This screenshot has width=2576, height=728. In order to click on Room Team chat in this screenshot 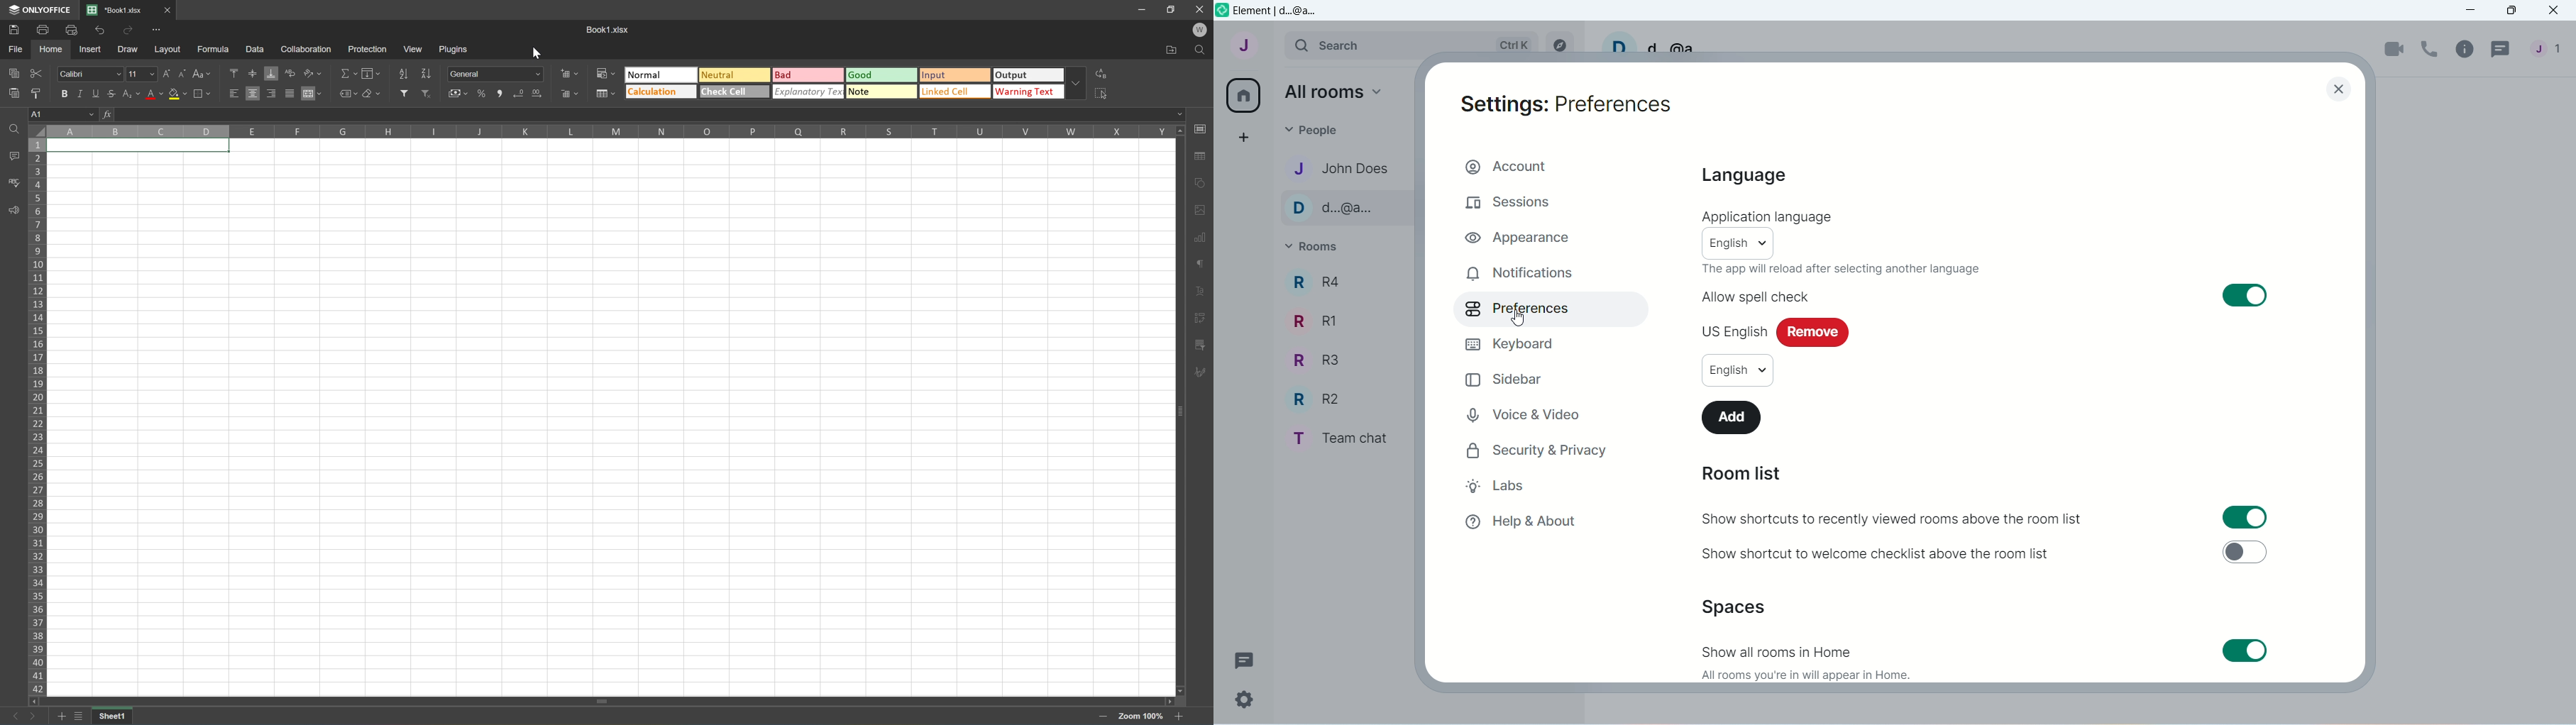, I will do `click(1345, 438)`.